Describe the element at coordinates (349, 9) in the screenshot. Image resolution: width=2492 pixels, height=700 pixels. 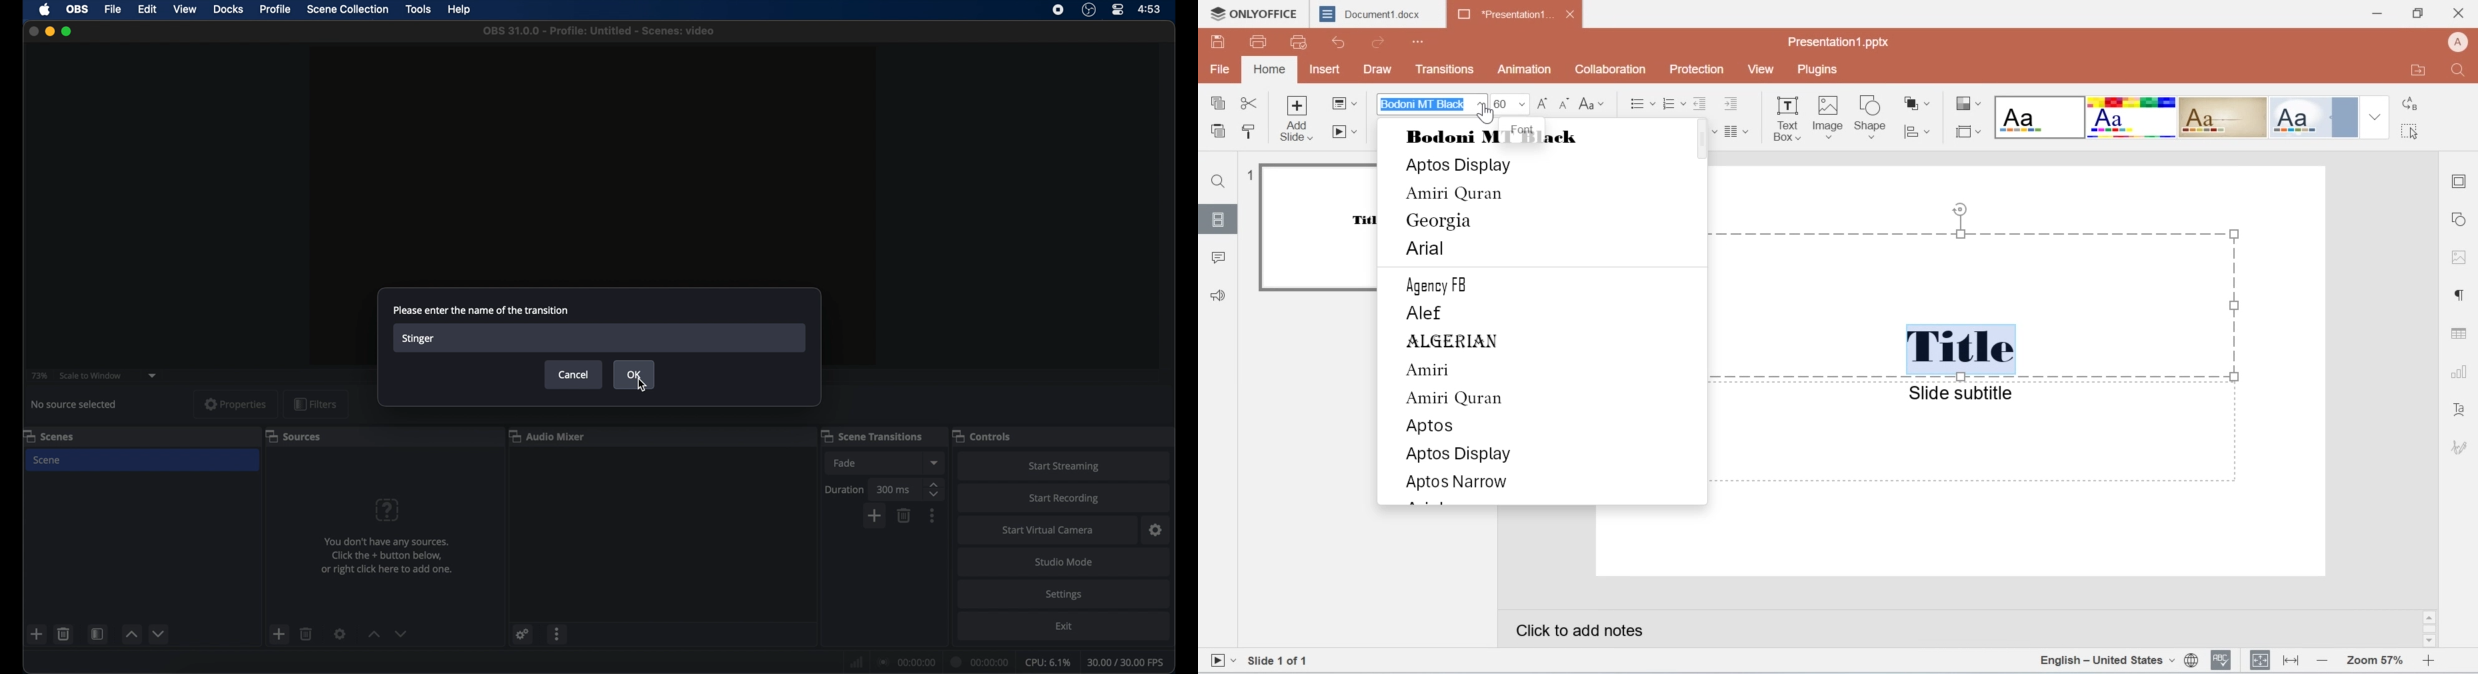
I see `scene collection` at that location.